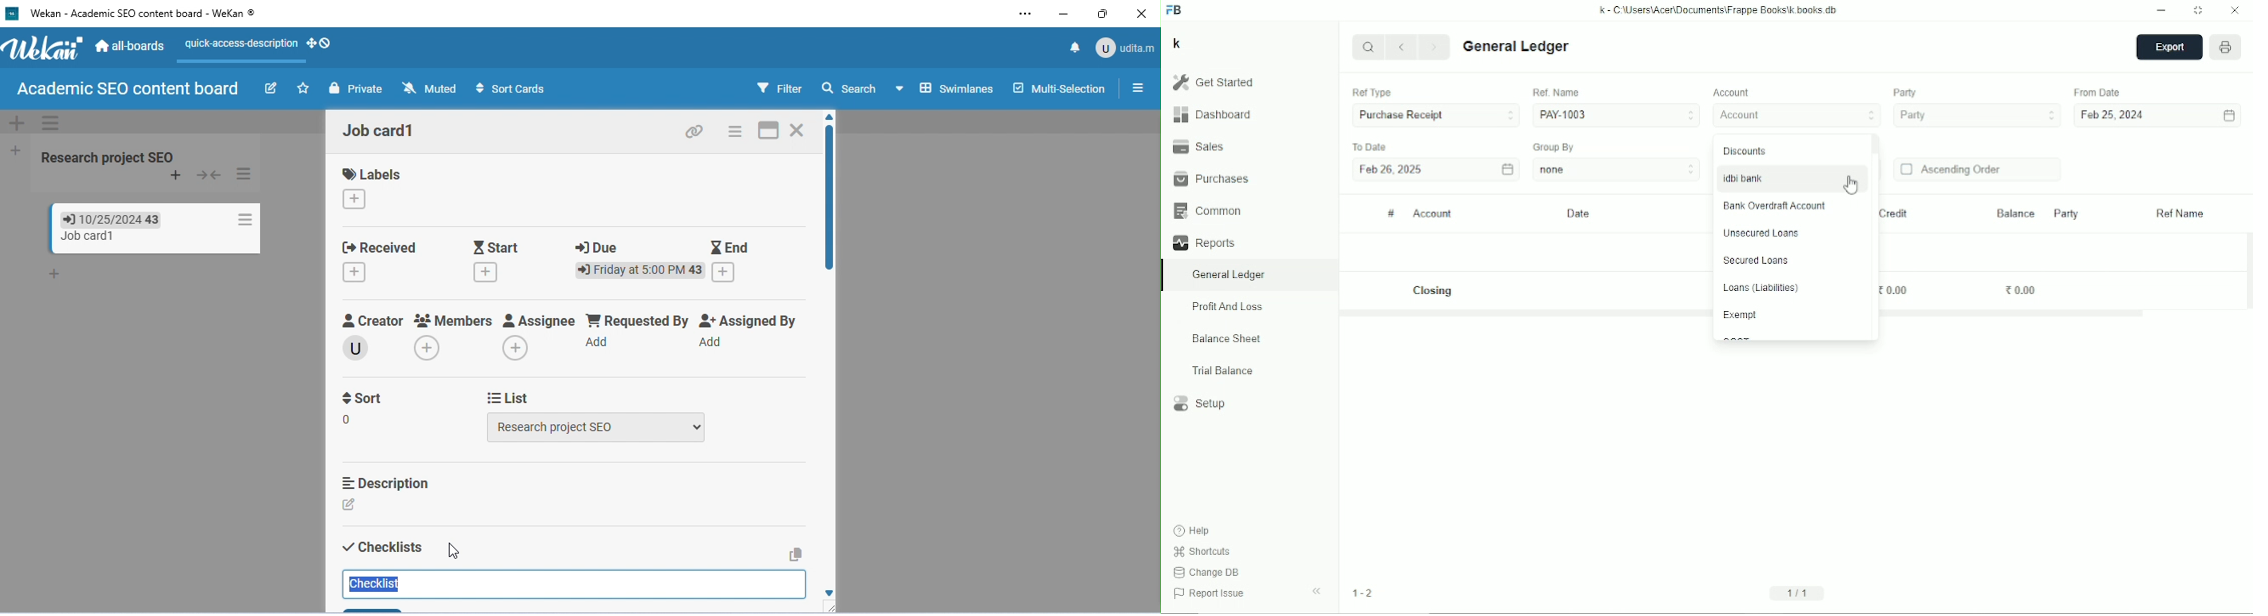 The height and width of the screenshot is (616, 2268). Describe the element at coordinates (1977, 116) in the screenshot. I see `Party` at that location.